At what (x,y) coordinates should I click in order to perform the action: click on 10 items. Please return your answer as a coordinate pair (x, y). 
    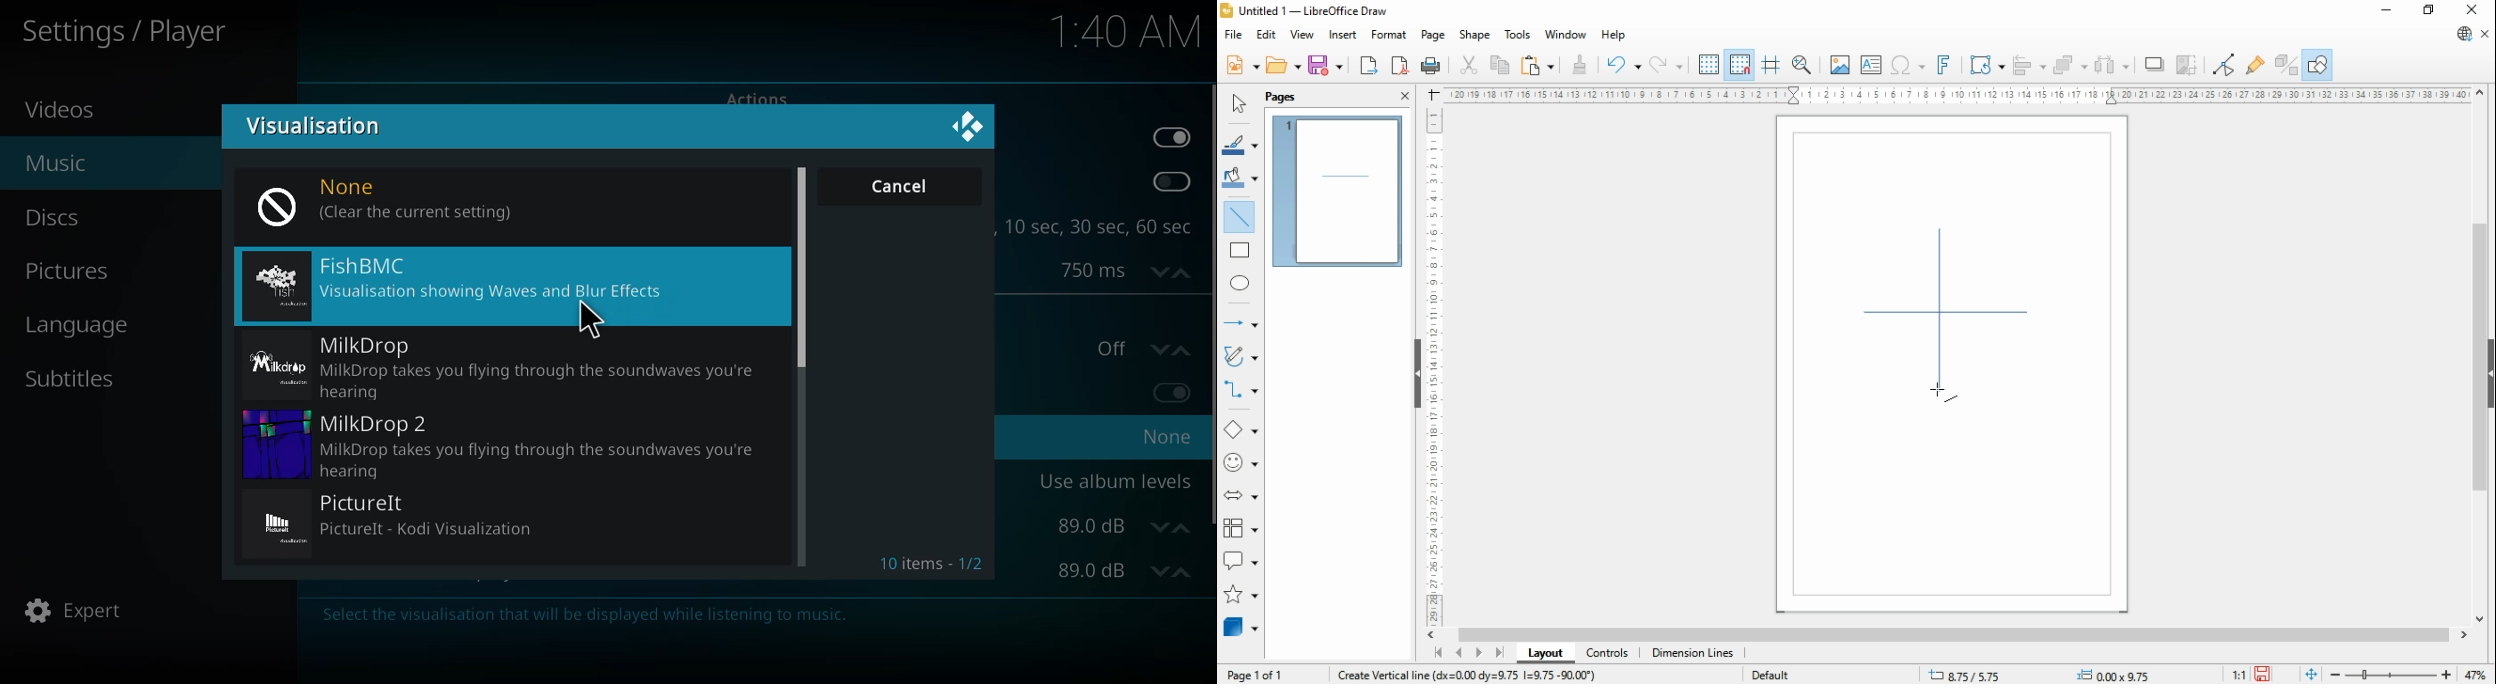
    Looking at the image, I should click on (931, 566).